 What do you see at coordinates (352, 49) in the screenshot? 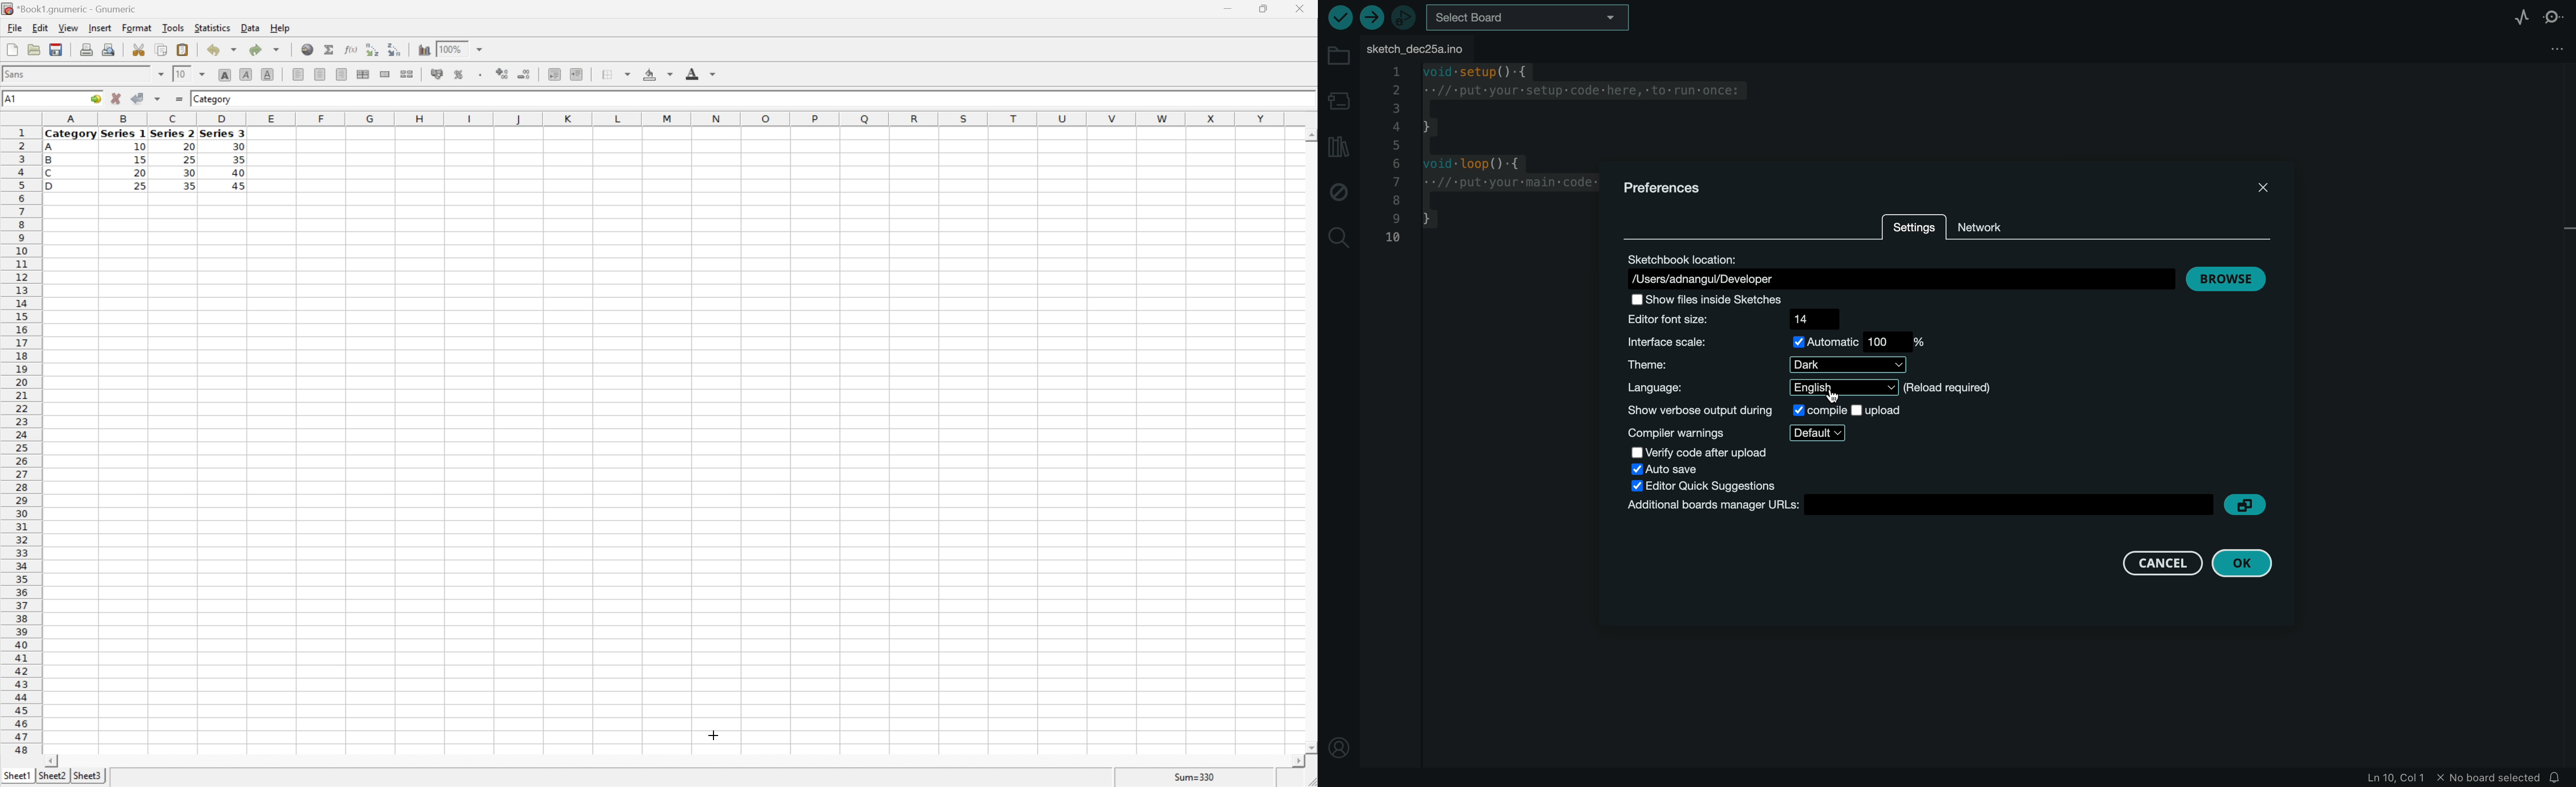
I see `Edit function in current cell` at bounding box center [352, 49].